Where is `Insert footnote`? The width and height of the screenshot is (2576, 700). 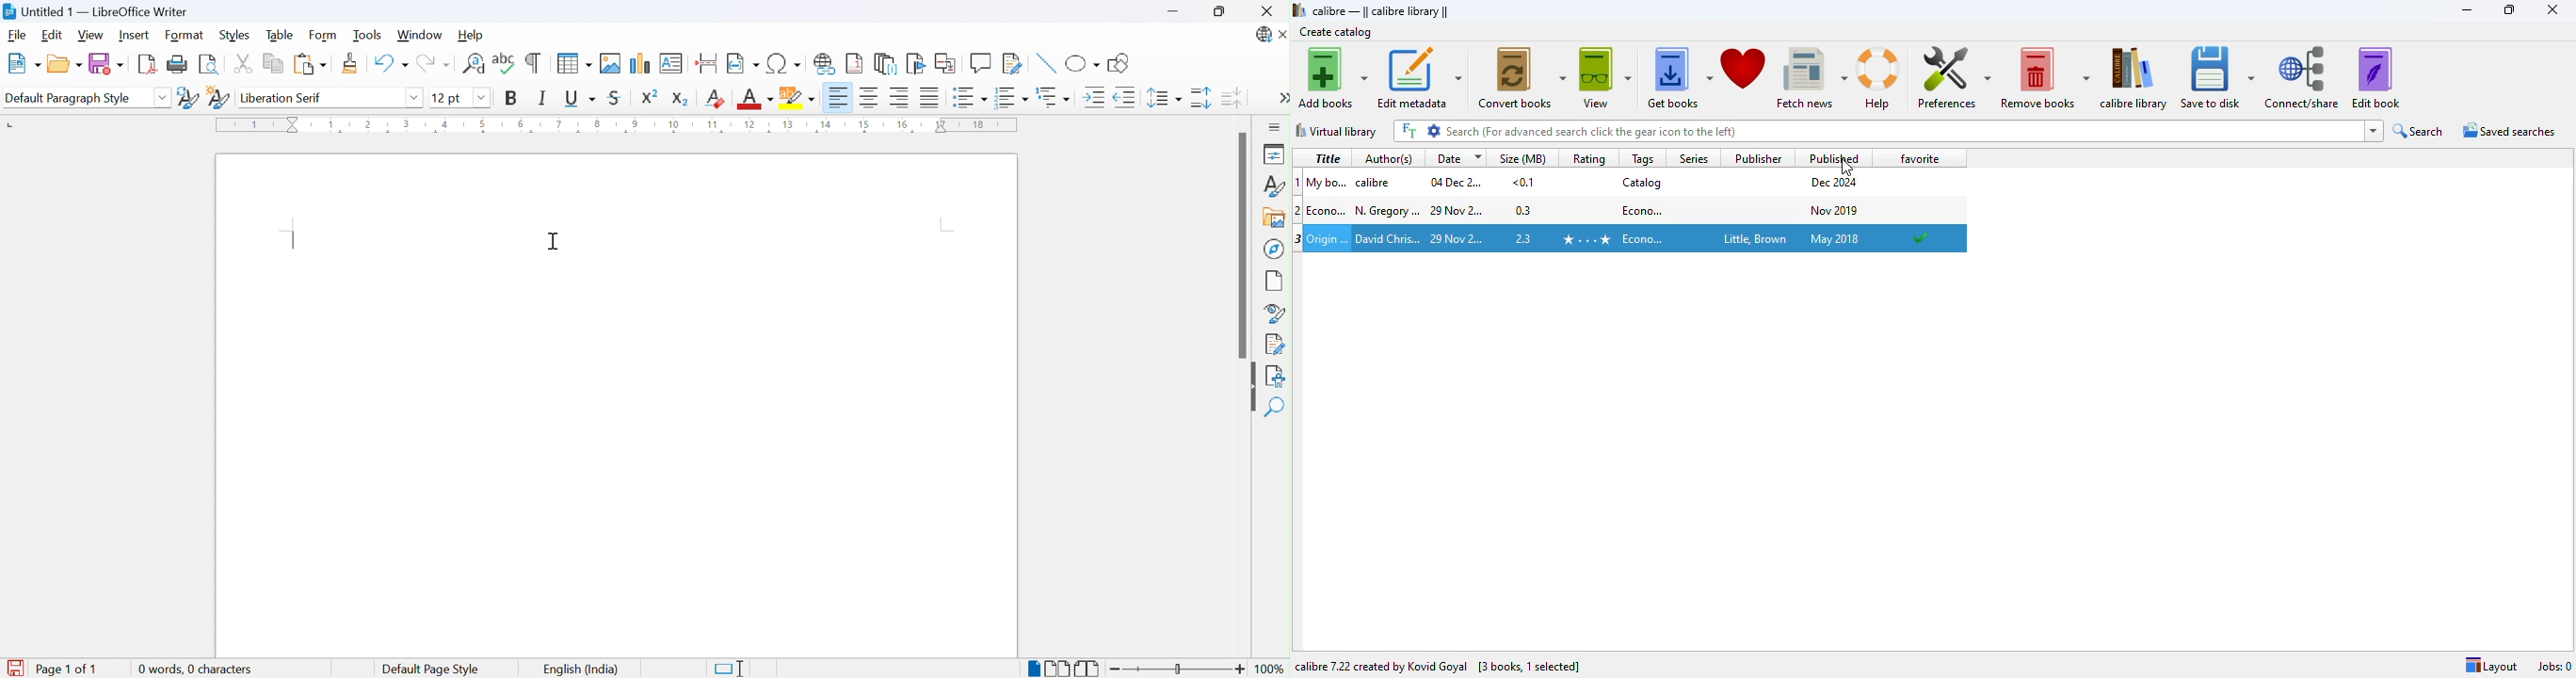 Insert footnote is located at coordinates (854, 65).